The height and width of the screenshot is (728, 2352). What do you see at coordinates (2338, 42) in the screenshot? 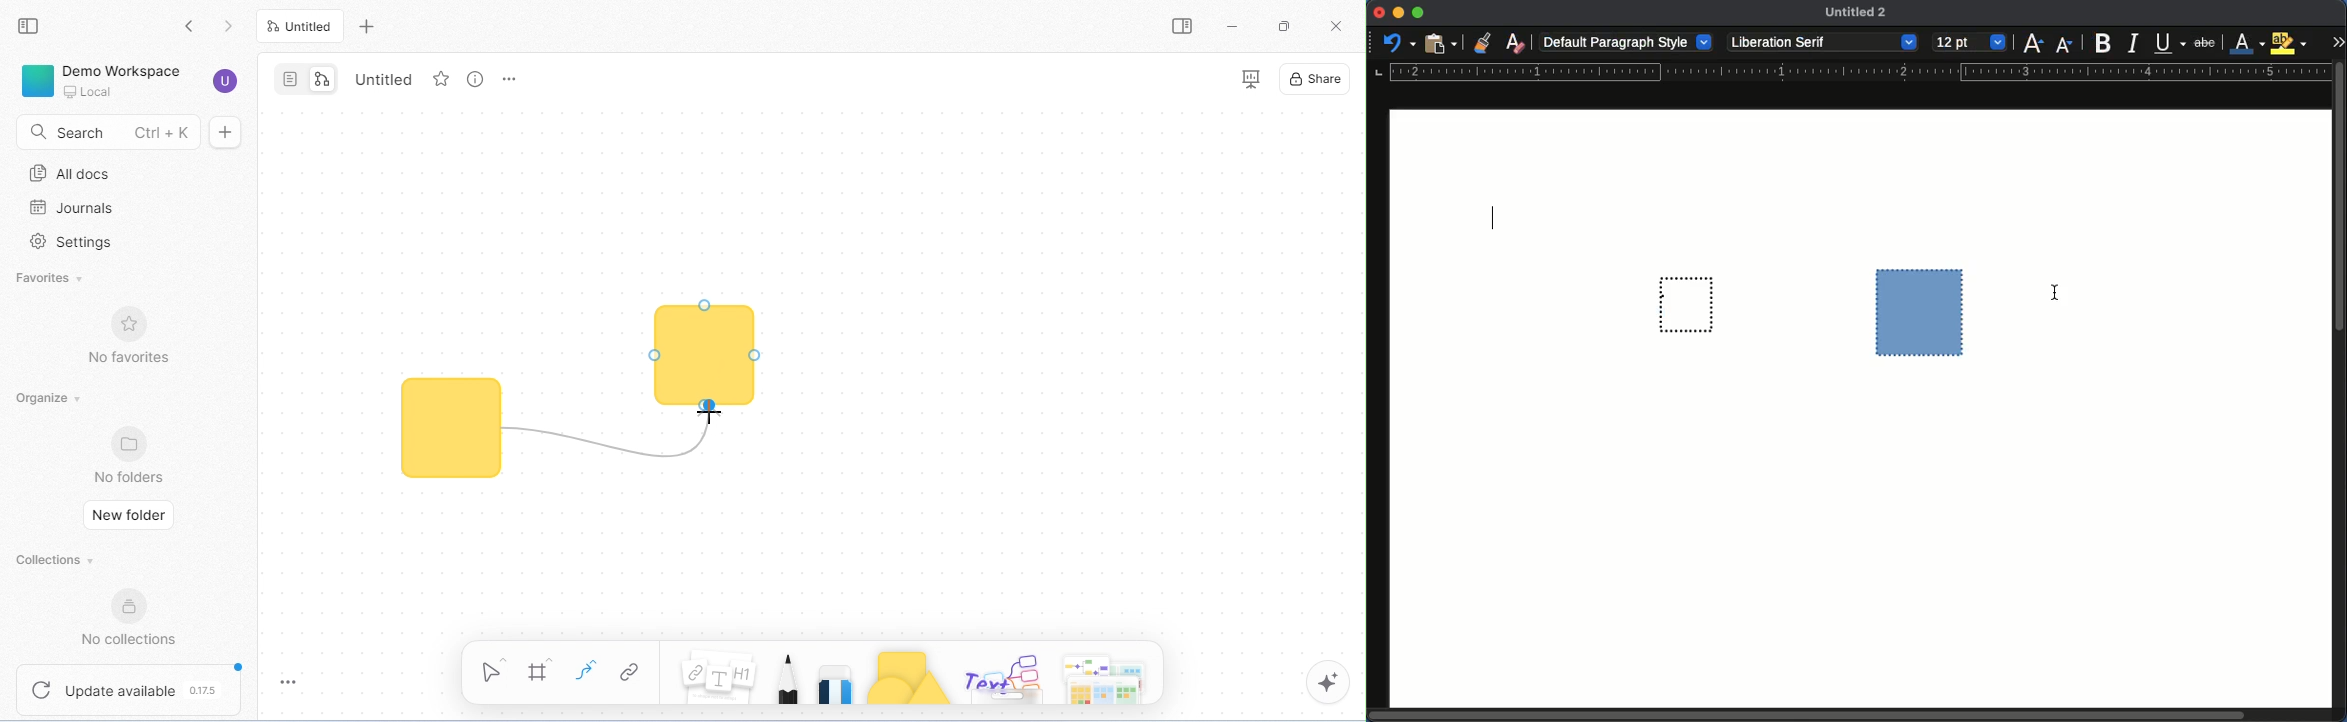
I see `expand` at bounding box center [2338, 42].